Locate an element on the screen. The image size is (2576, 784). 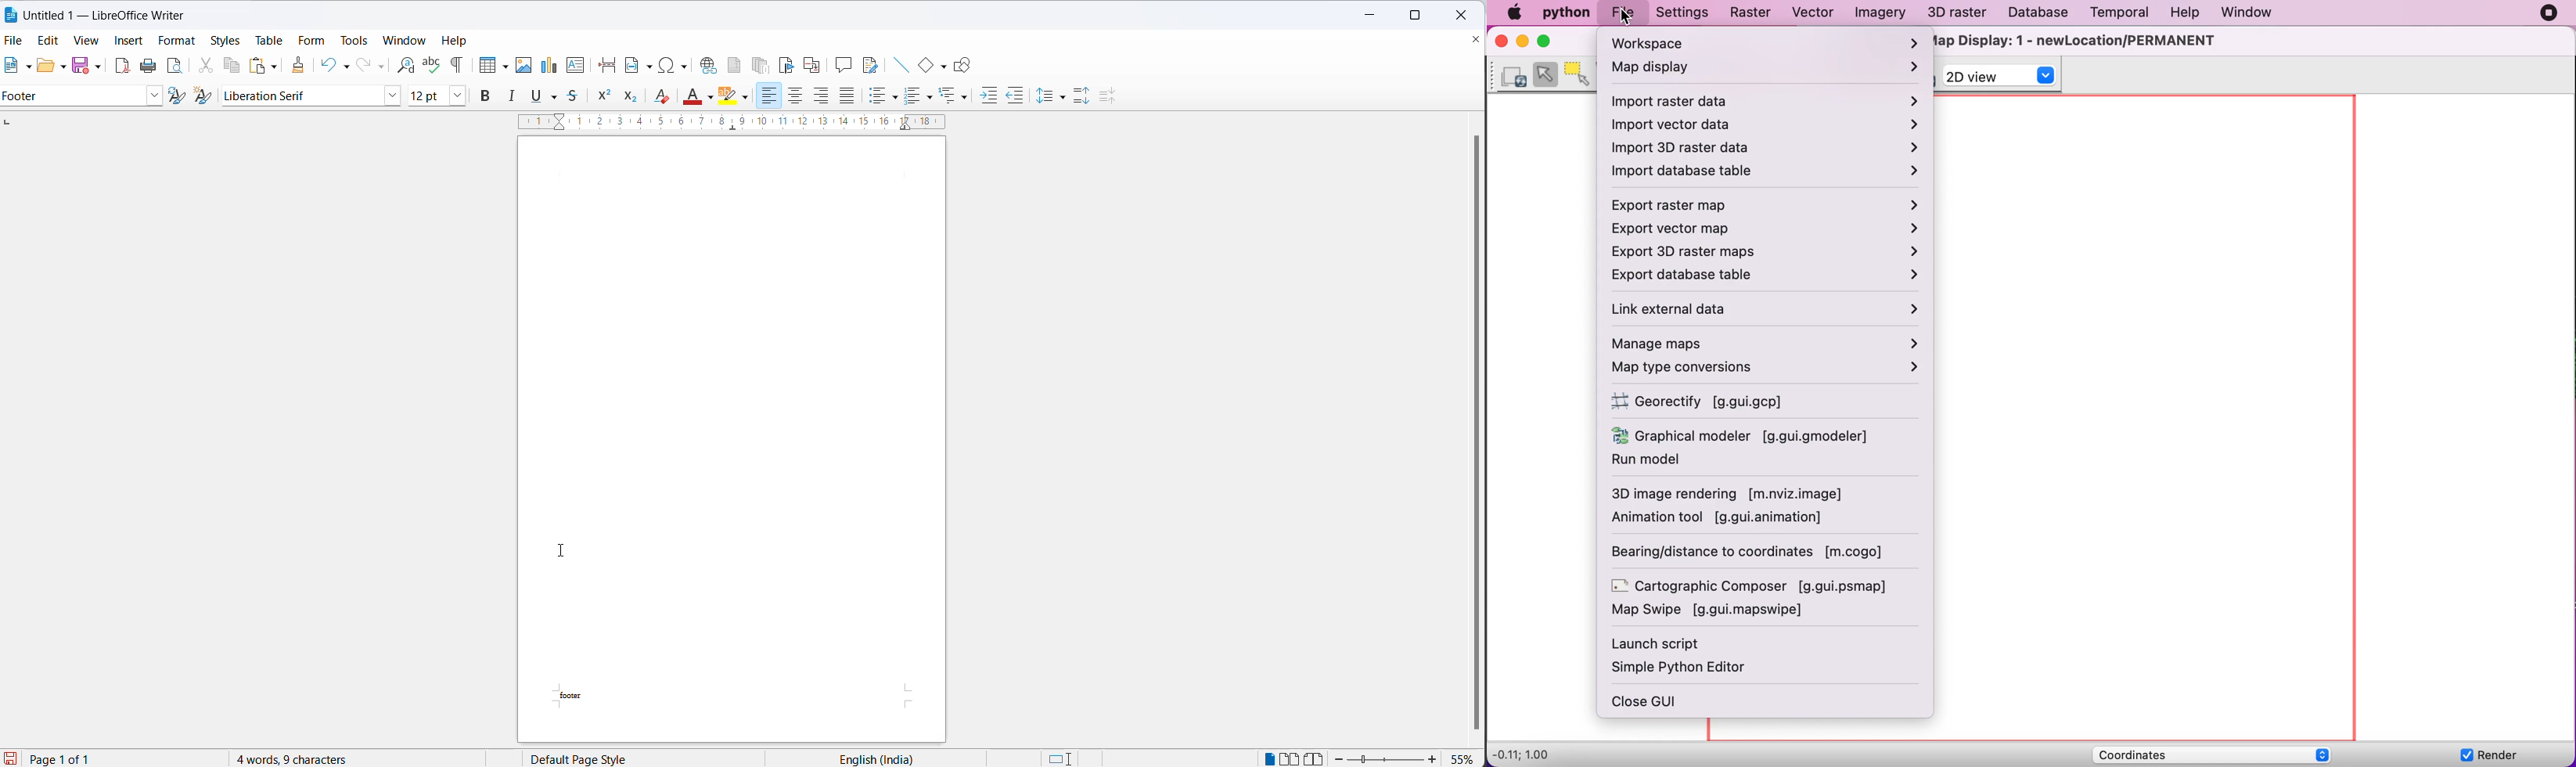
text align right is located at coordinates (822, 96).